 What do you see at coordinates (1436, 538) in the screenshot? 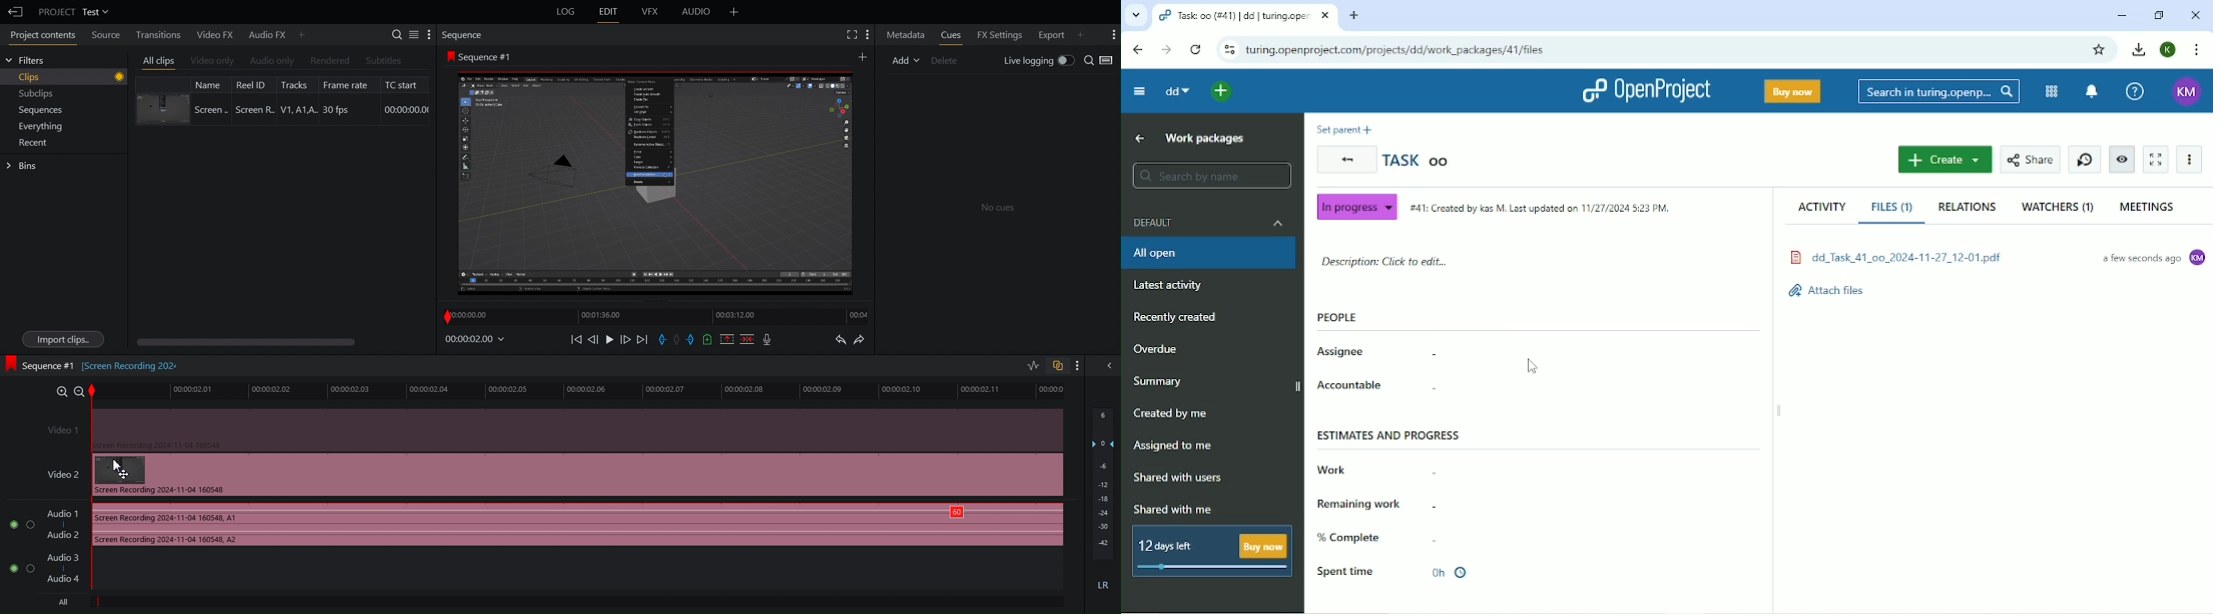
I see `-` at bounding box center [1436, 538].